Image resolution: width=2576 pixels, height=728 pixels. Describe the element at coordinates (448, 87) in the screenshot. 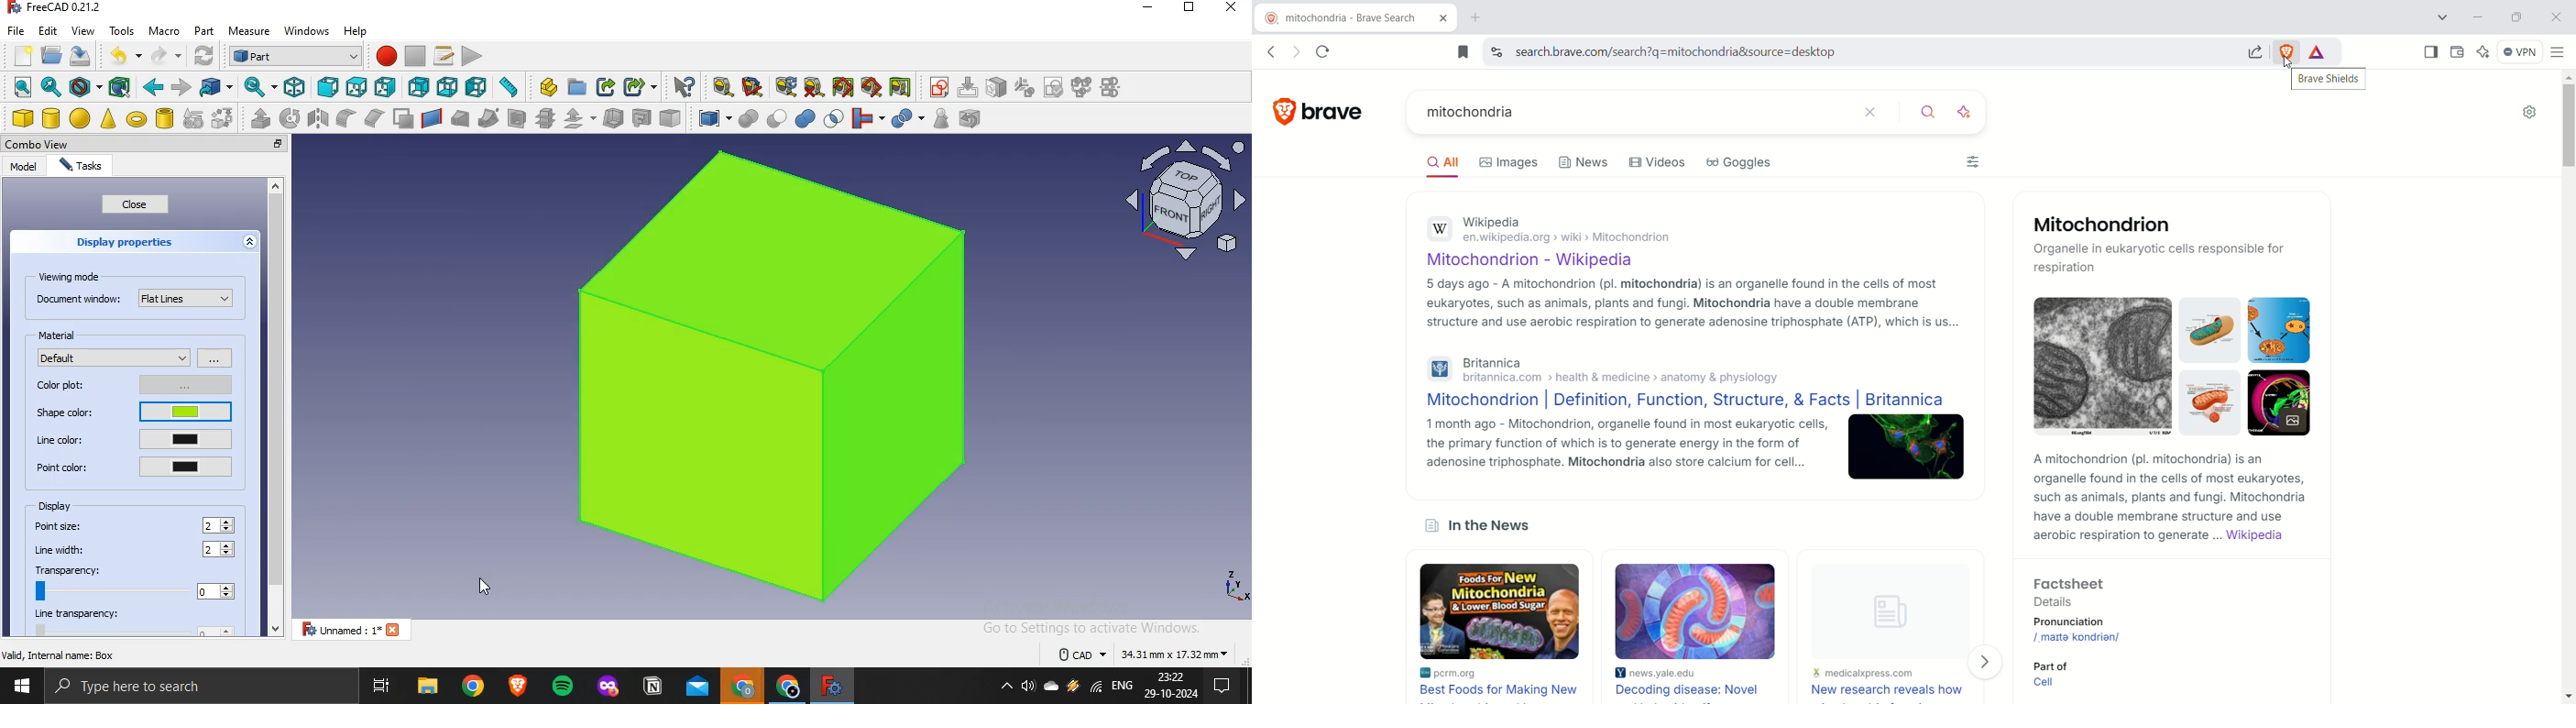

I see `bottom` at that location.